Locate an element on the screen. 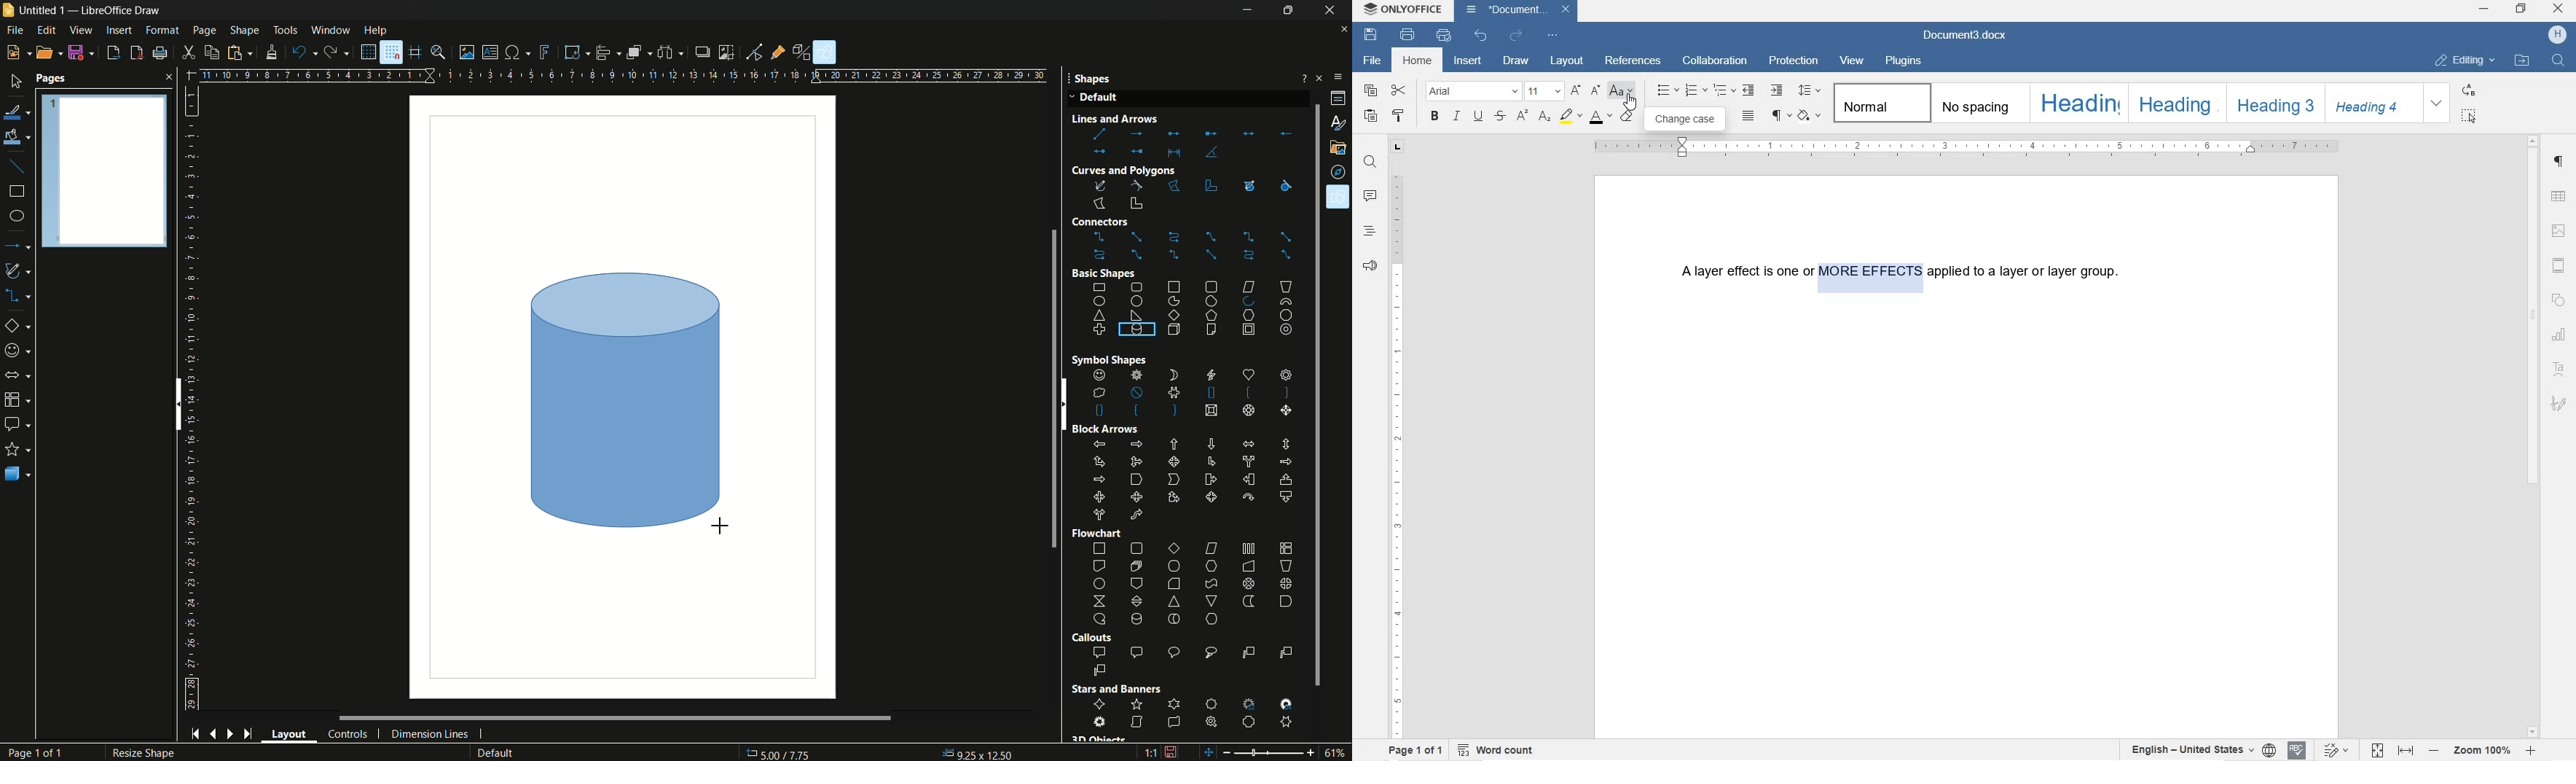  insert textbox is located at coordinates (489, 52).